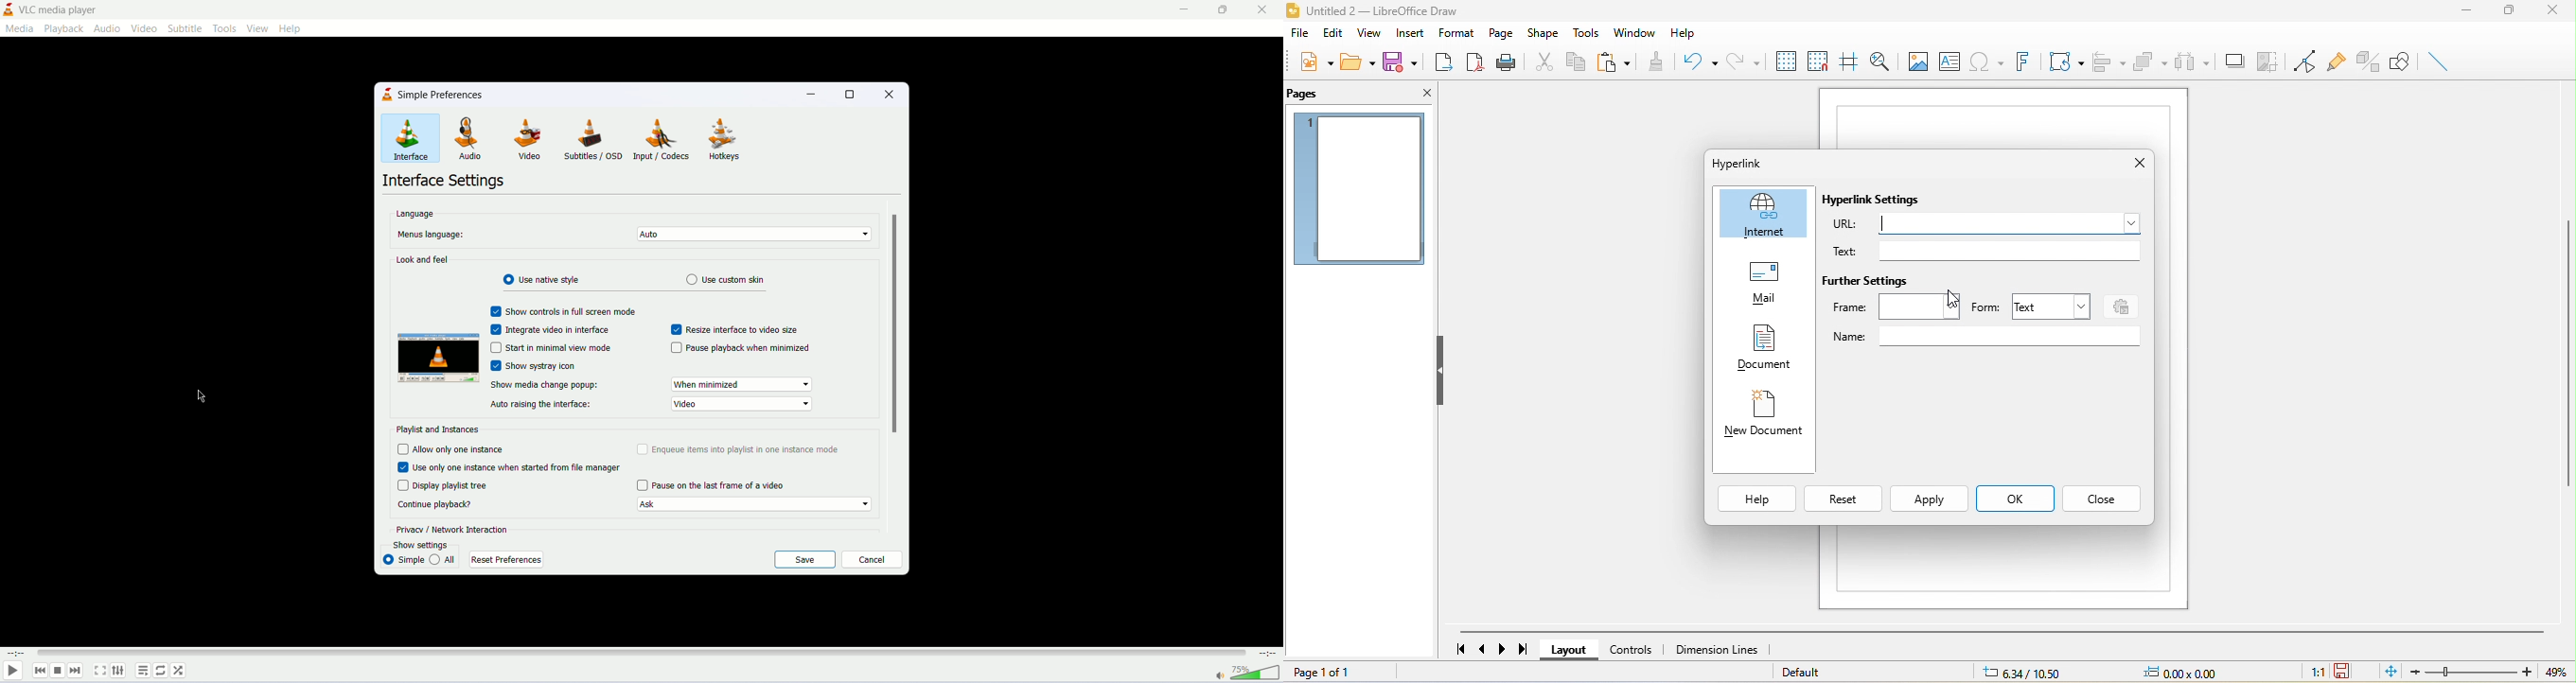 Image resolution: width=2576 pixels, height=700 pixels. What do you see at coordinates (421, 259) in the screenshot?
I see `look and feel` at bounding box center [421, 259].